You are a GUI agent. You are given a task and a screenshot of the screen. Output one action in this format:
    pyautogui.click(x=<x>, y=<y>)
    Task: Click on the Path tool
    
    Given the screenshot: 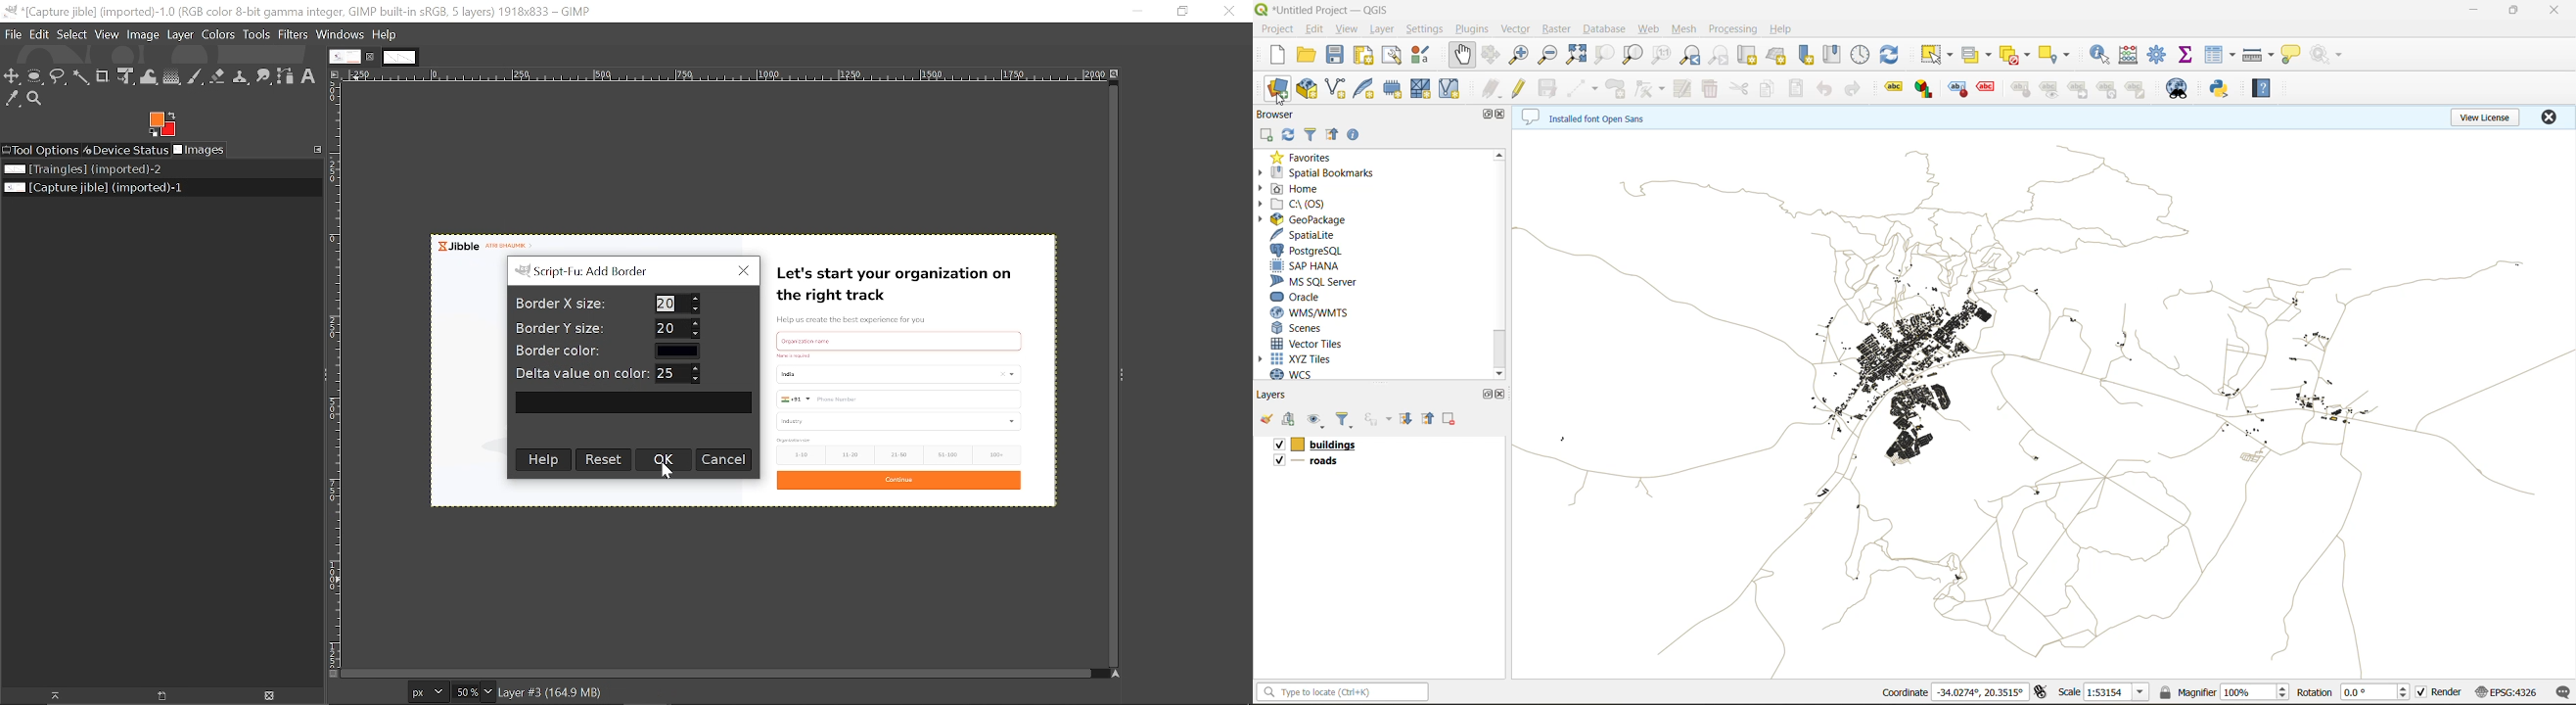 What is the action you would take?
    pyautogui.click(x=285, y=75)
    